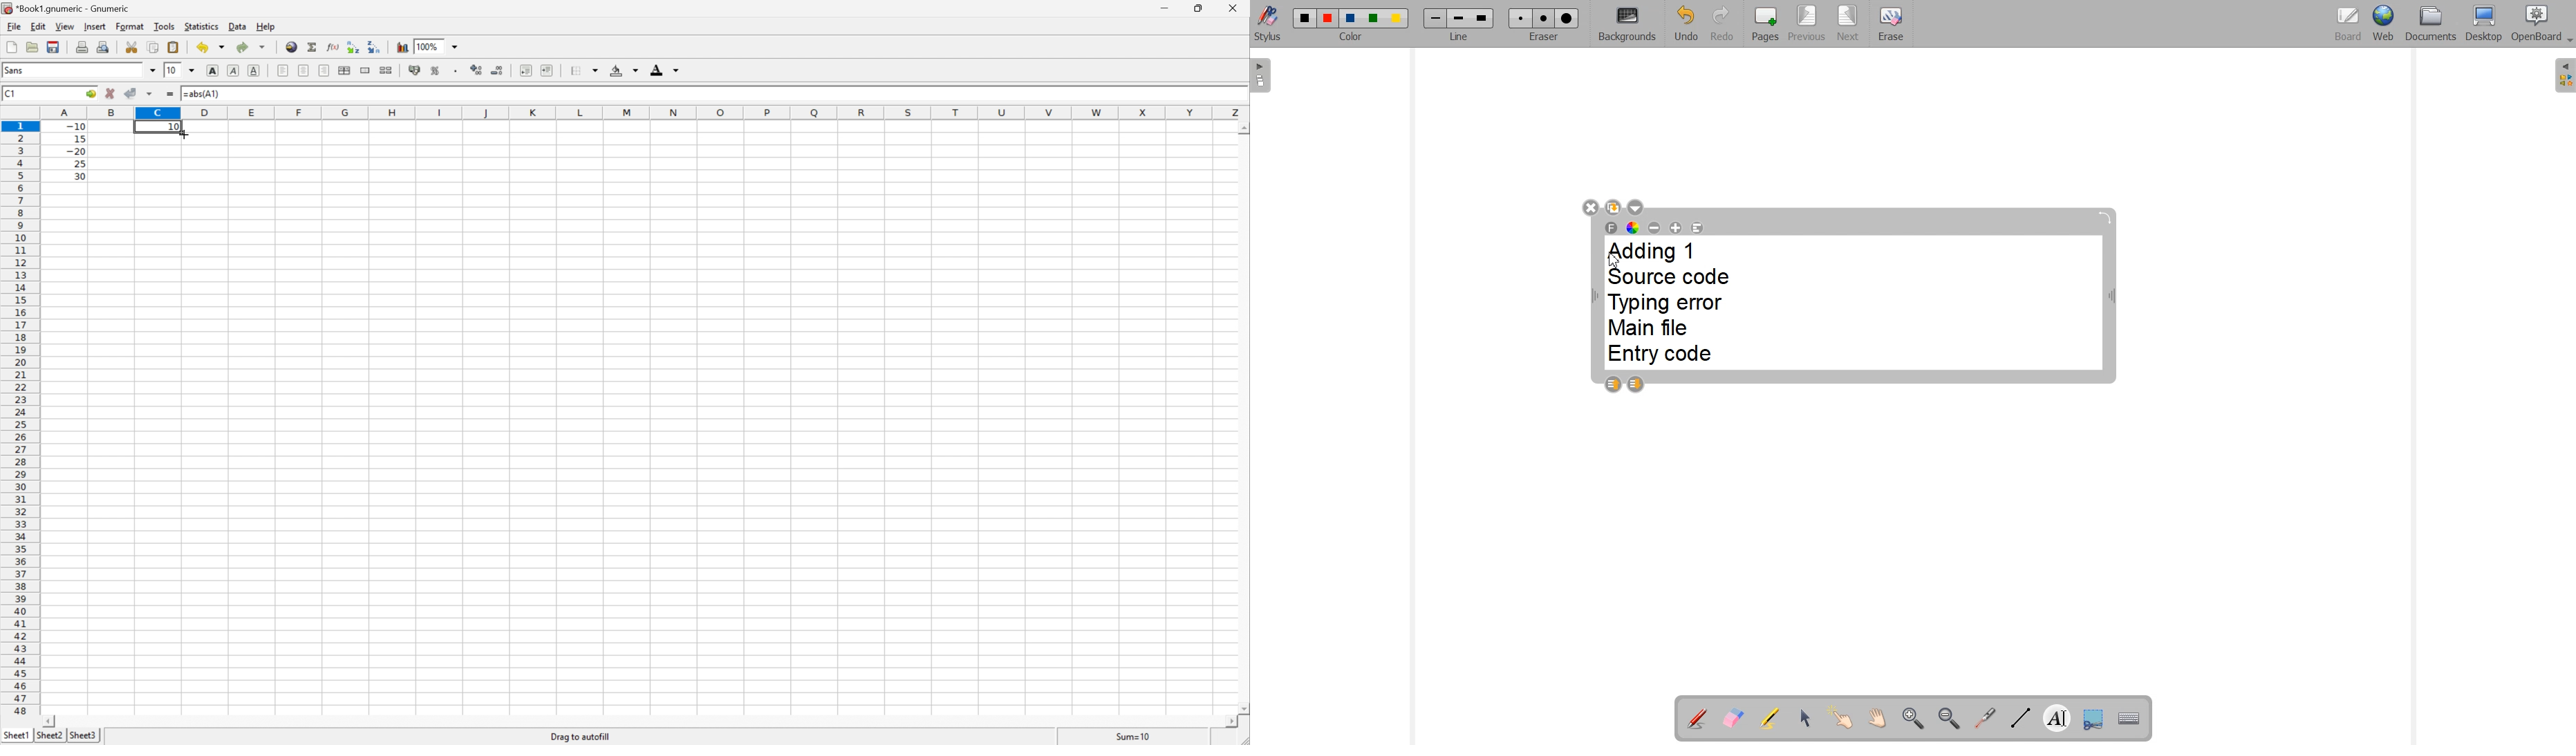  What do you see at coordinates (1633, 227) in the screenshot?
I see `Text color` at bounding box center [1633, 227].